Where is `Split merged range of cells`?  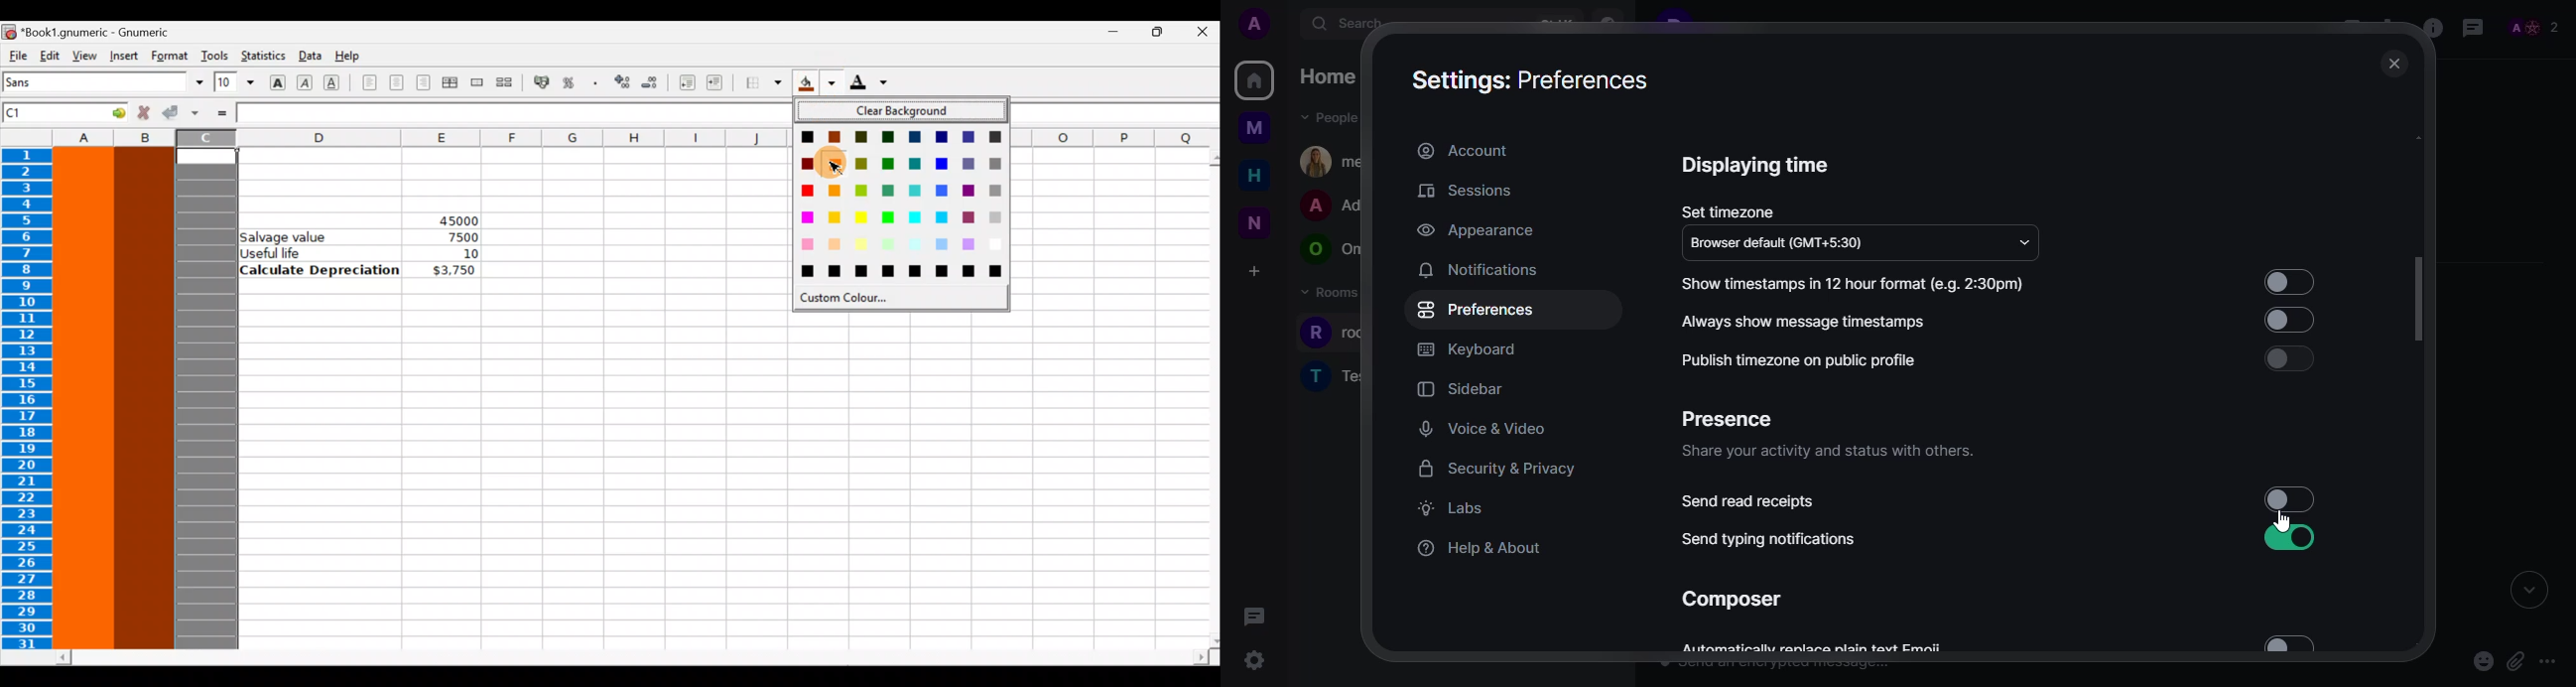 Split merged range of cells is located at coordinates (505, 81).